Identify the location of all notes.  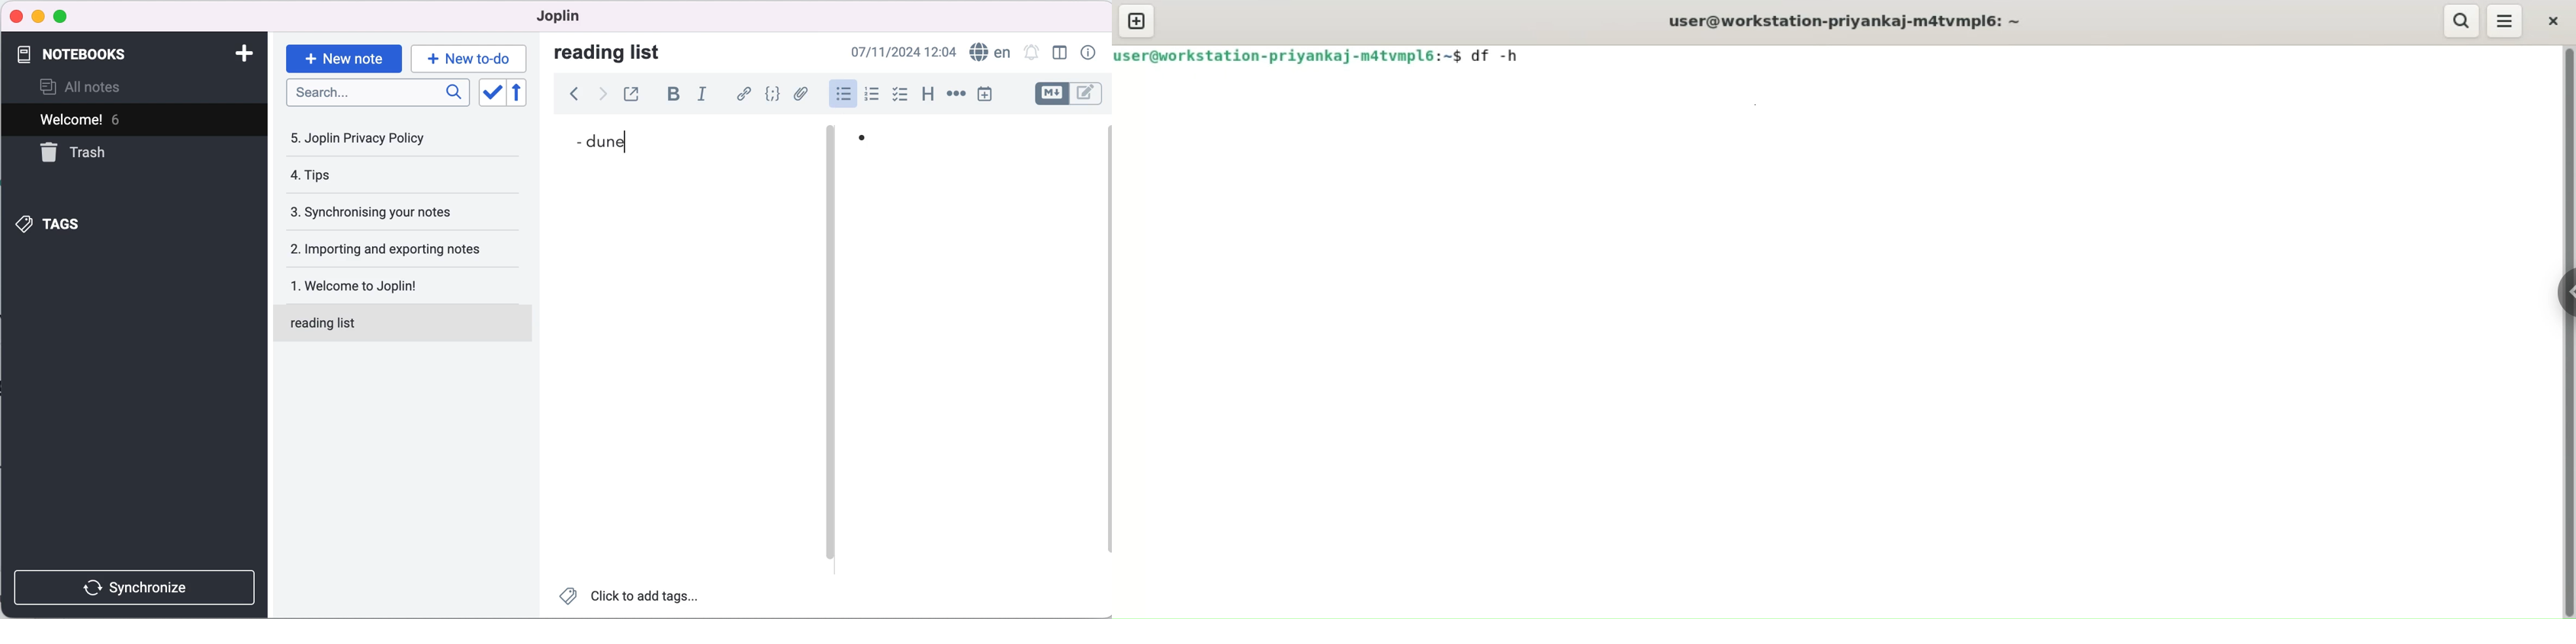
(97, 86).